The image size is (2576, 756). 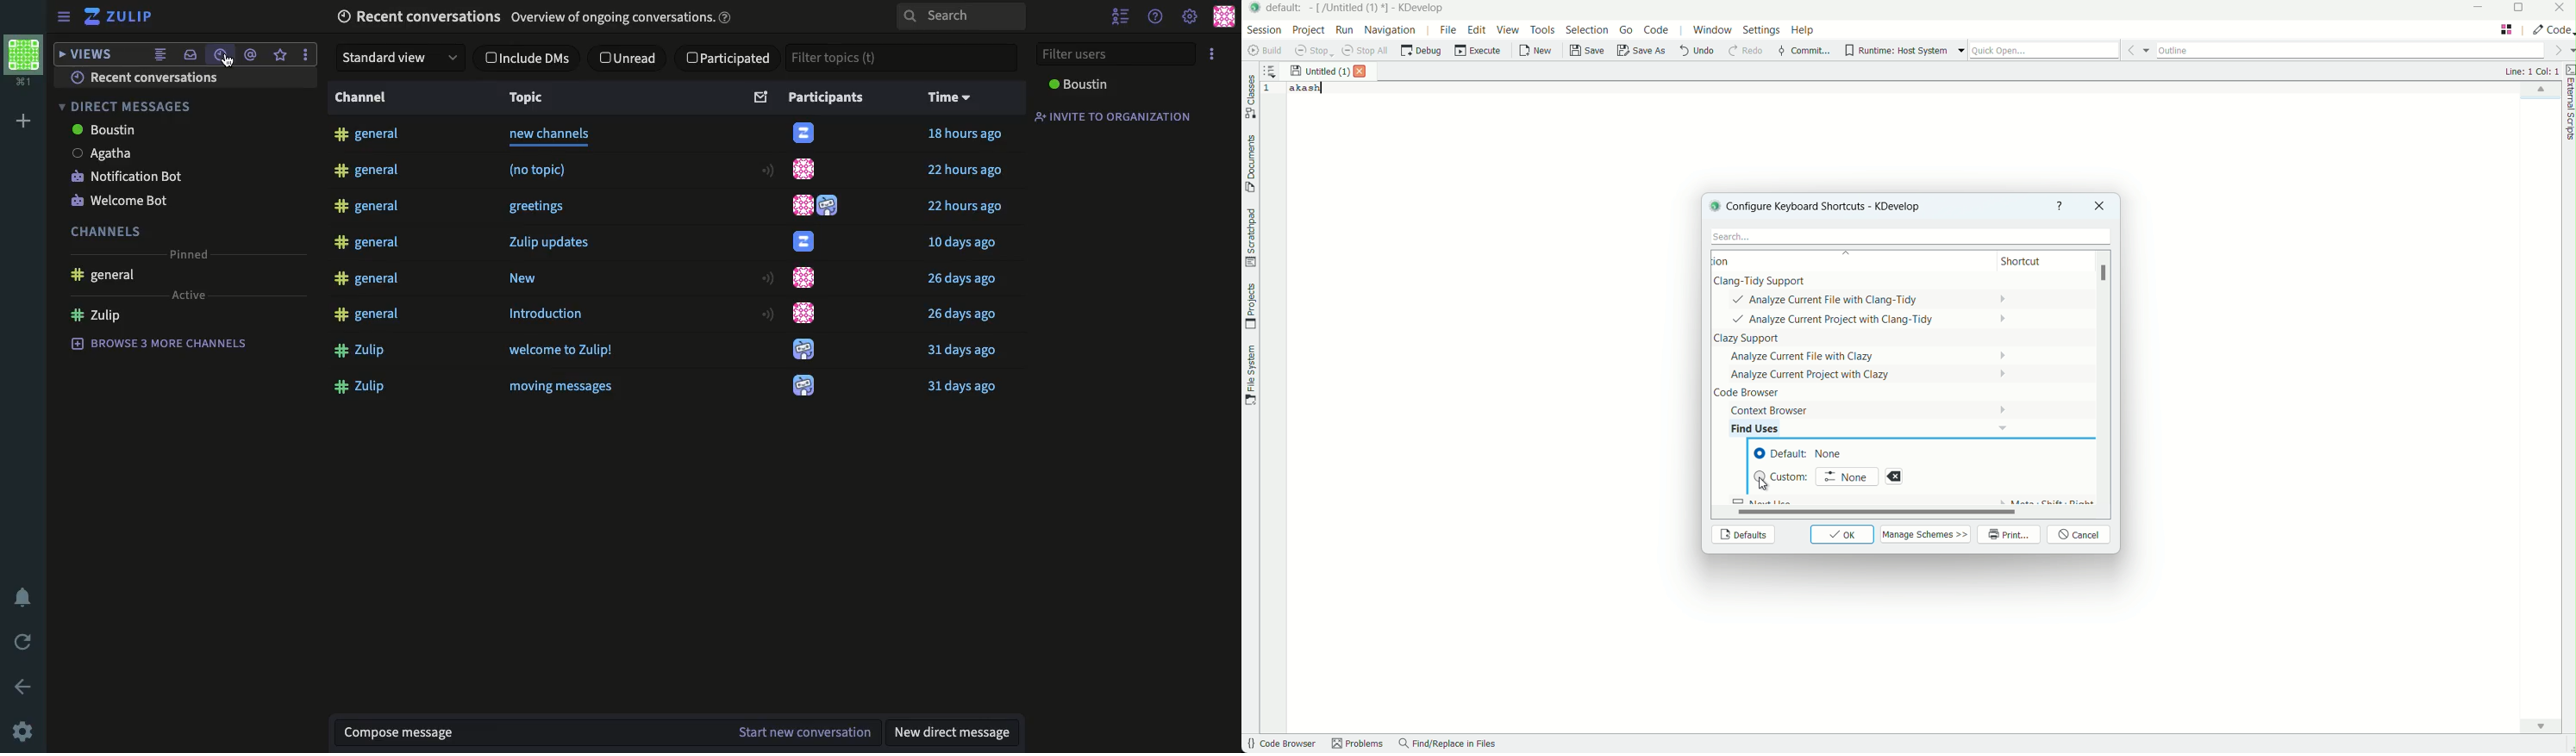 What do you see at coordinates (98, 152) in the screenshot?
I see `Agatha` at bounding box center [98, 152].